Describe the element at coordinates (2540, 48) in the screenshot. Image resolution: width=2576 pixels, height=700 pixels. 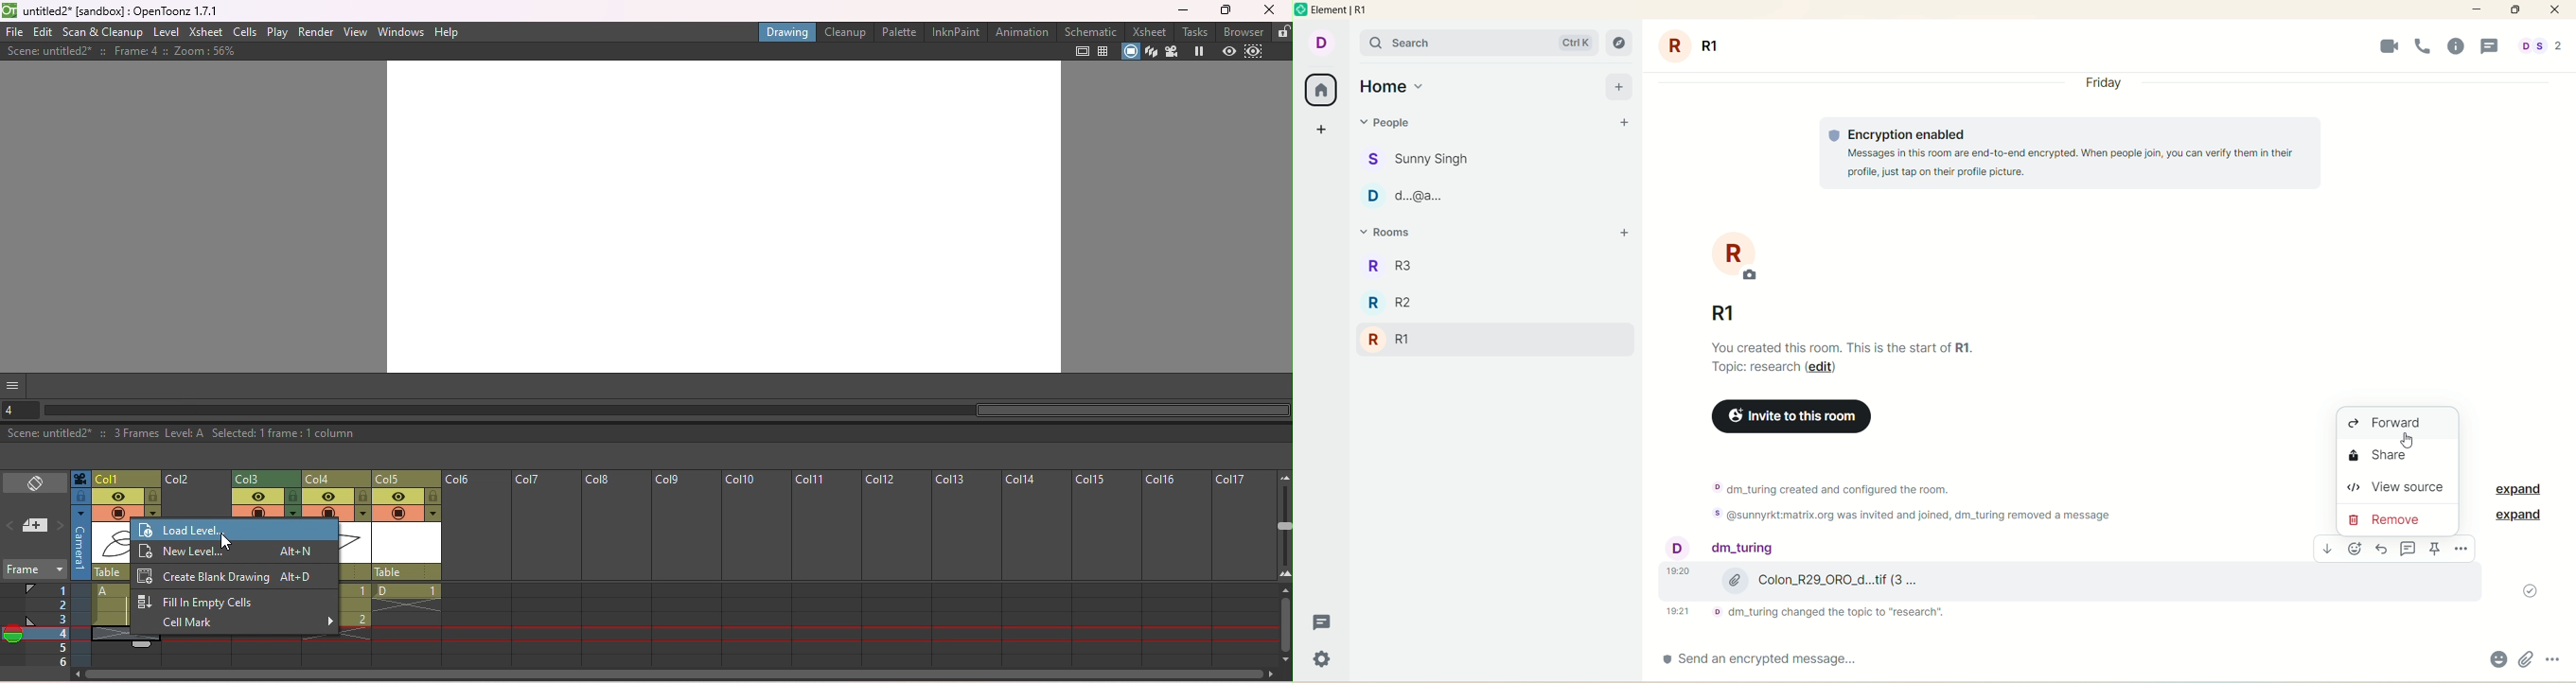
I see `people` at that location.